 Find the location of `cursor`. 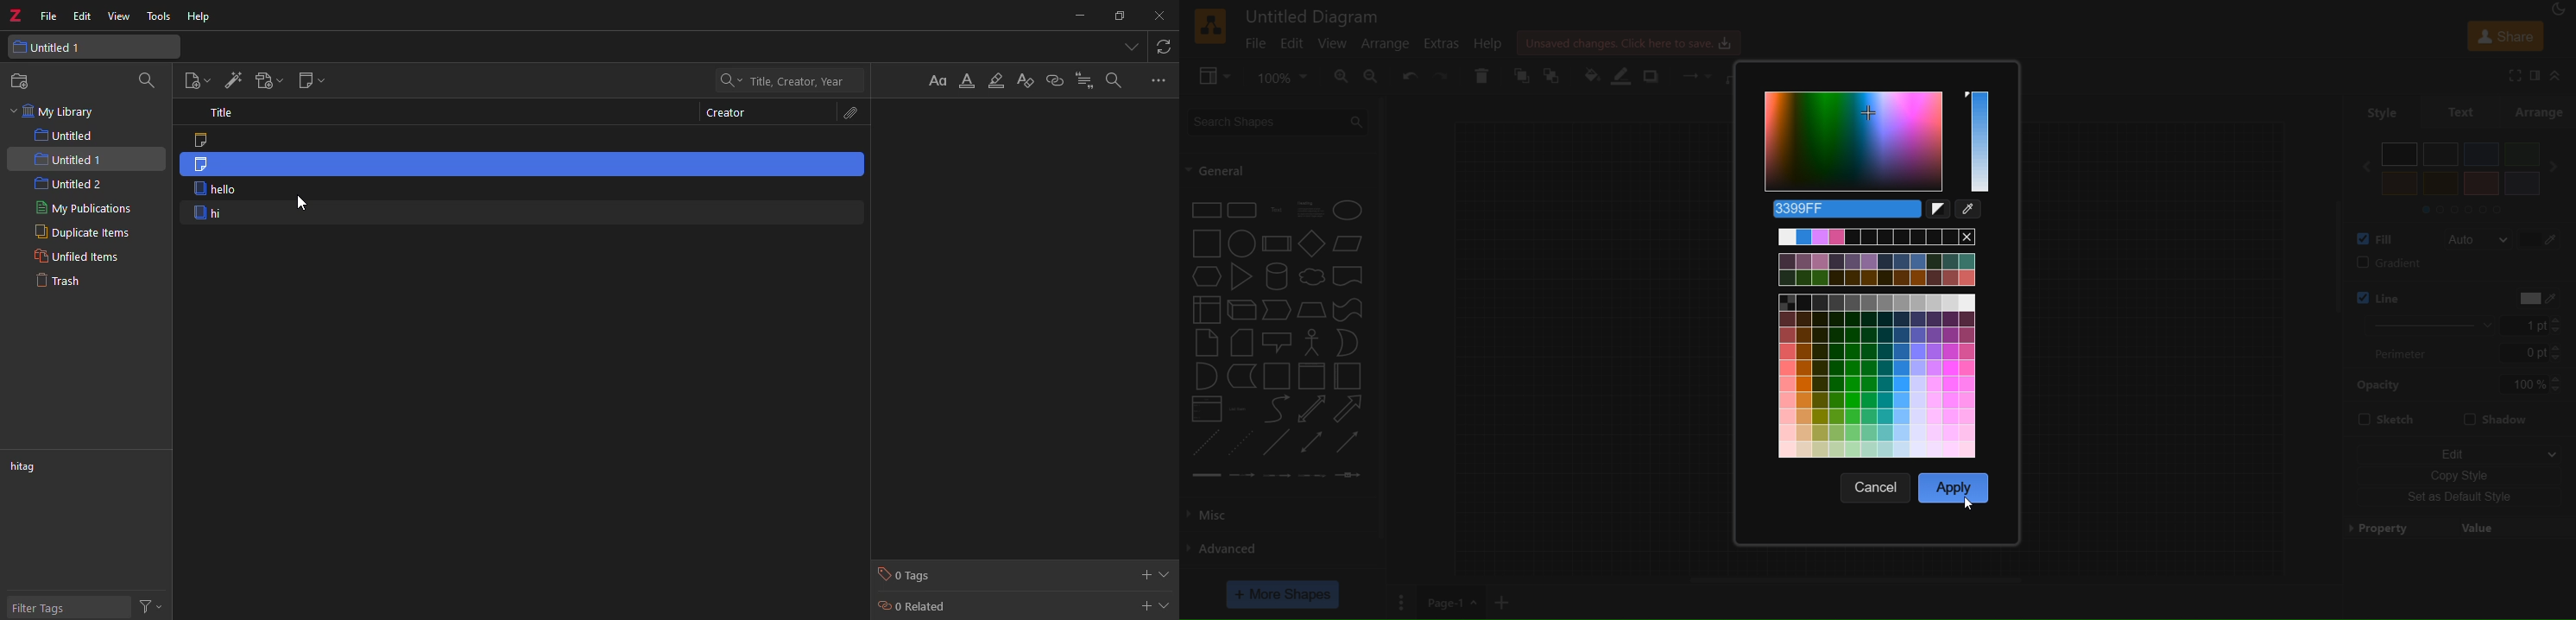

cursor is located at coordinates (304, 201).